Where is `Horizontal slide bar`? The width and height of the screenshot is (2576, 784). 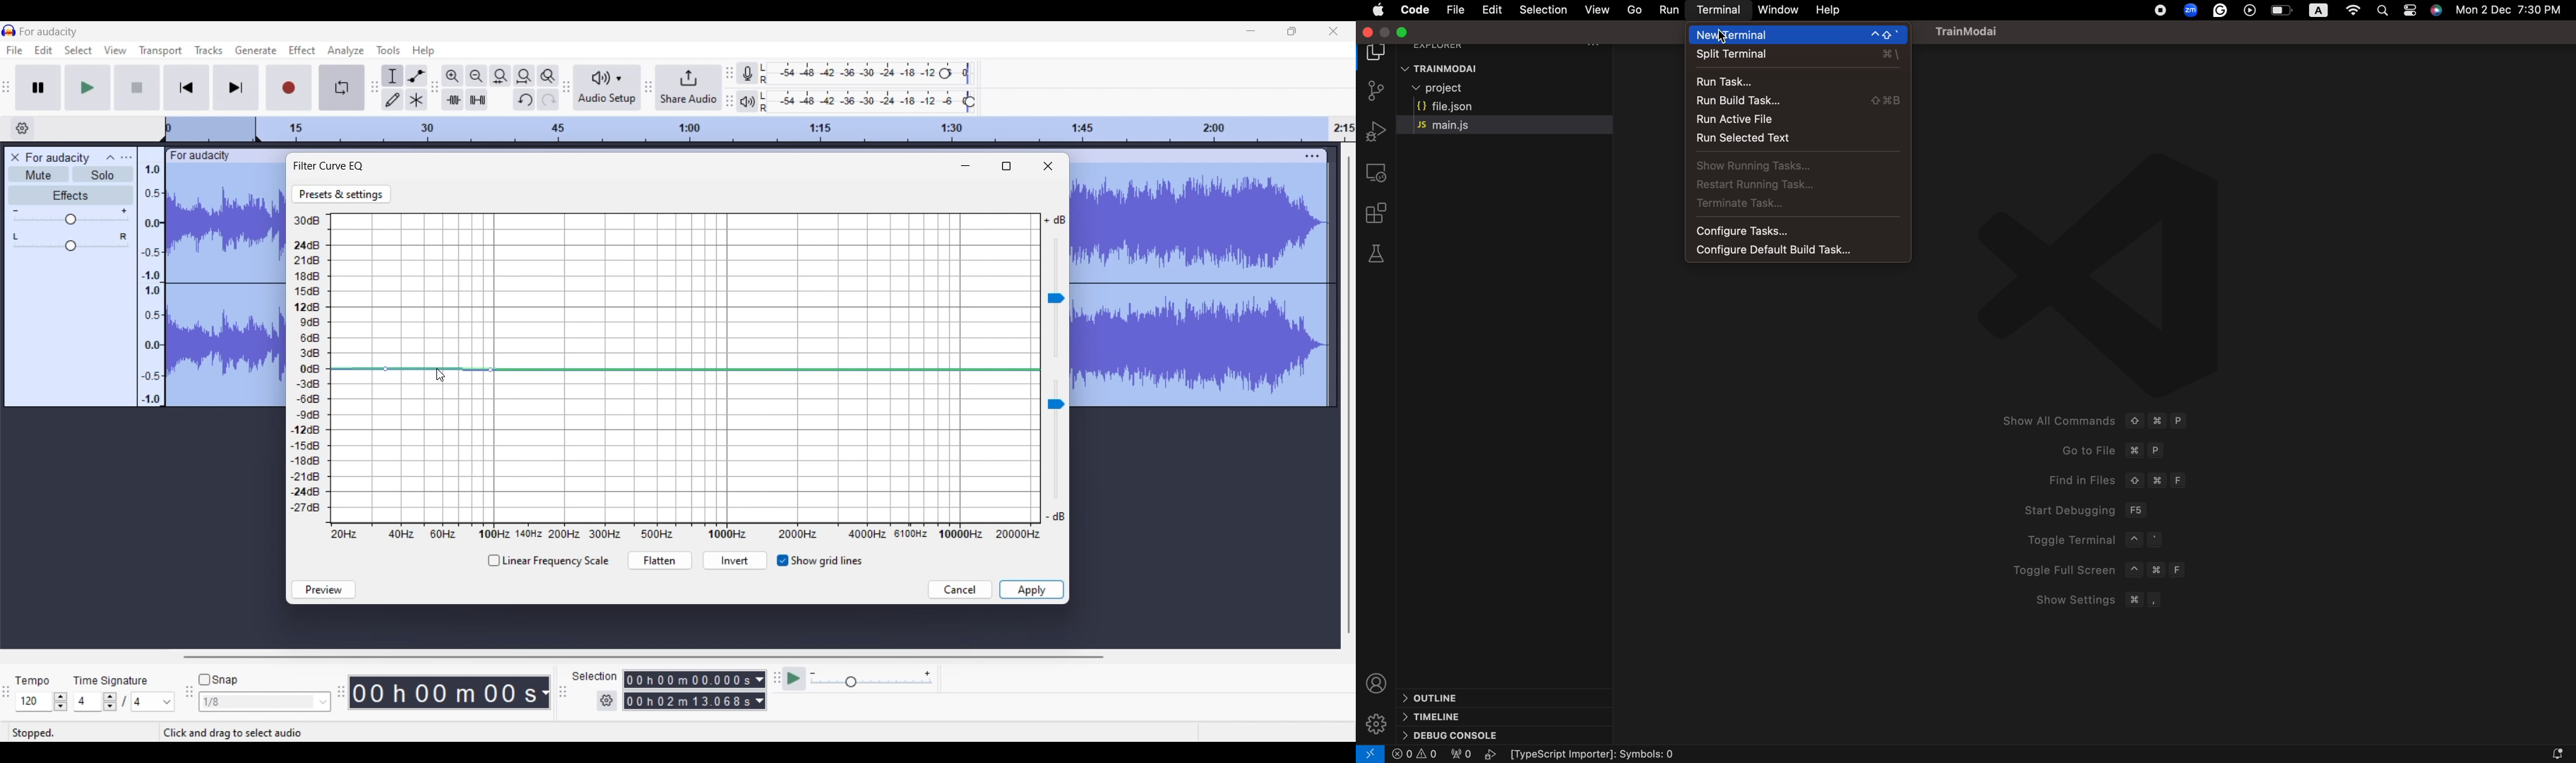 Horizontal slide bar is located at coordinates (643, 657).